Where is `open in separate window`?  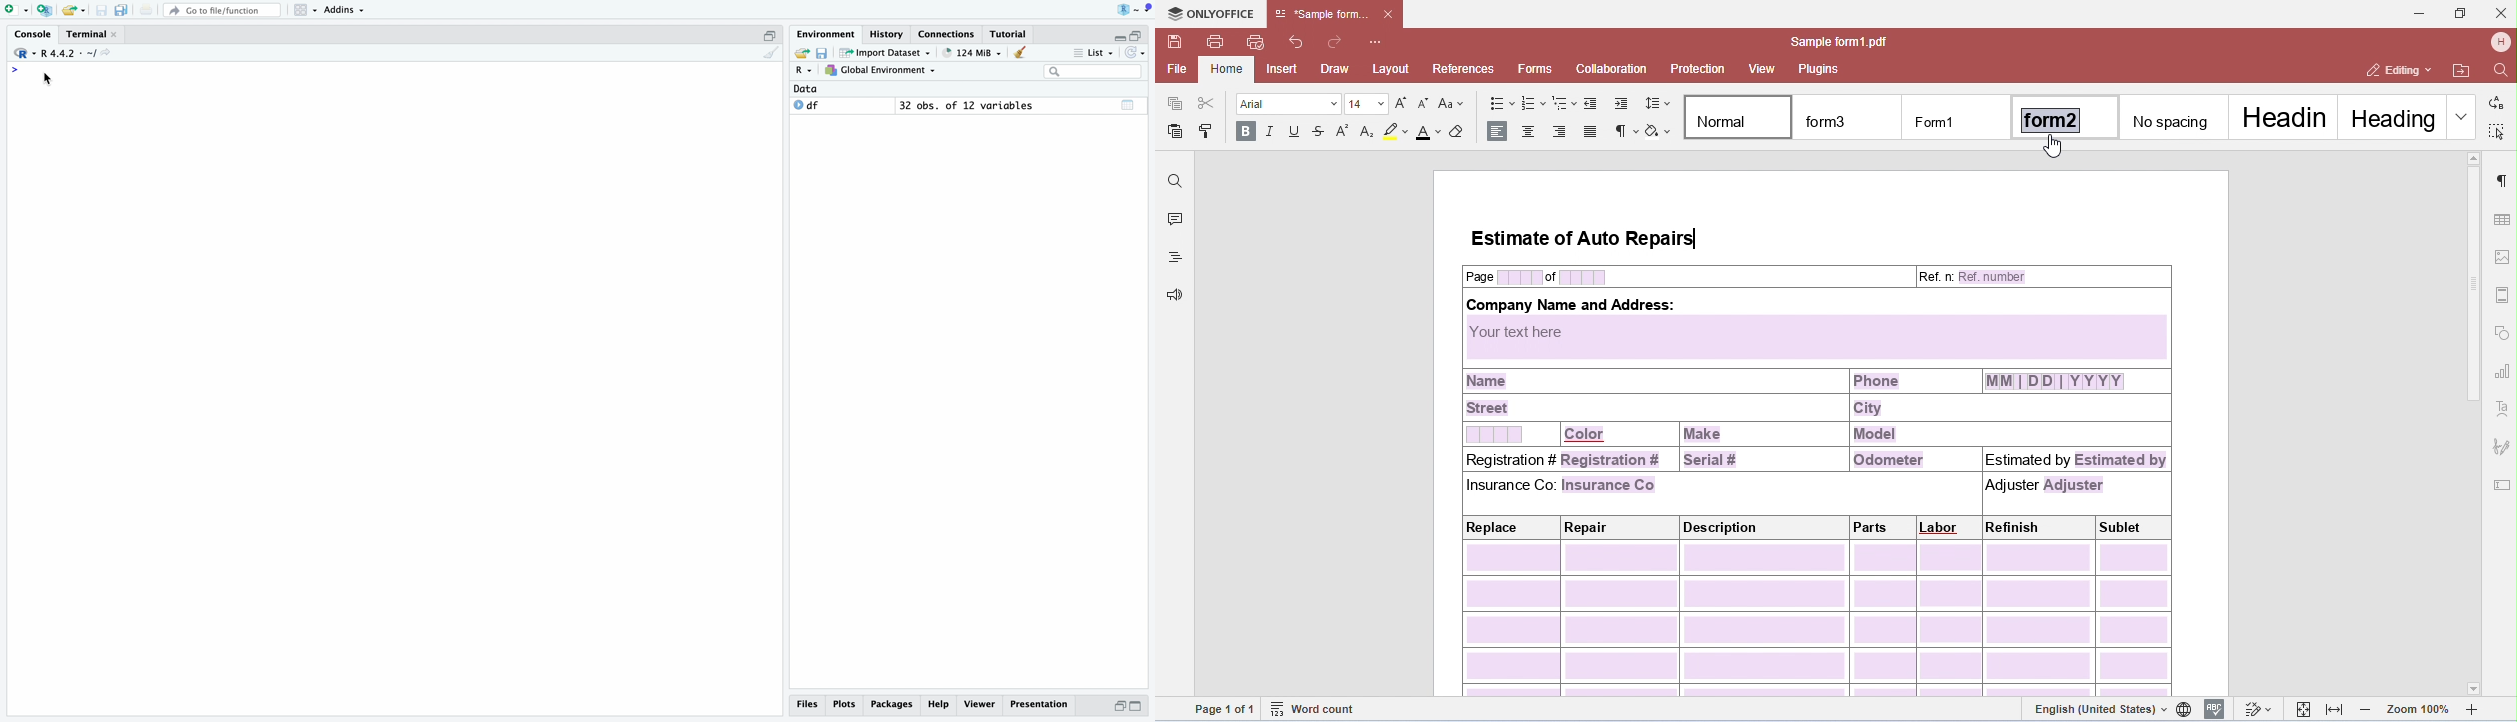
open in separate window is located at coordinates (1120, 706).